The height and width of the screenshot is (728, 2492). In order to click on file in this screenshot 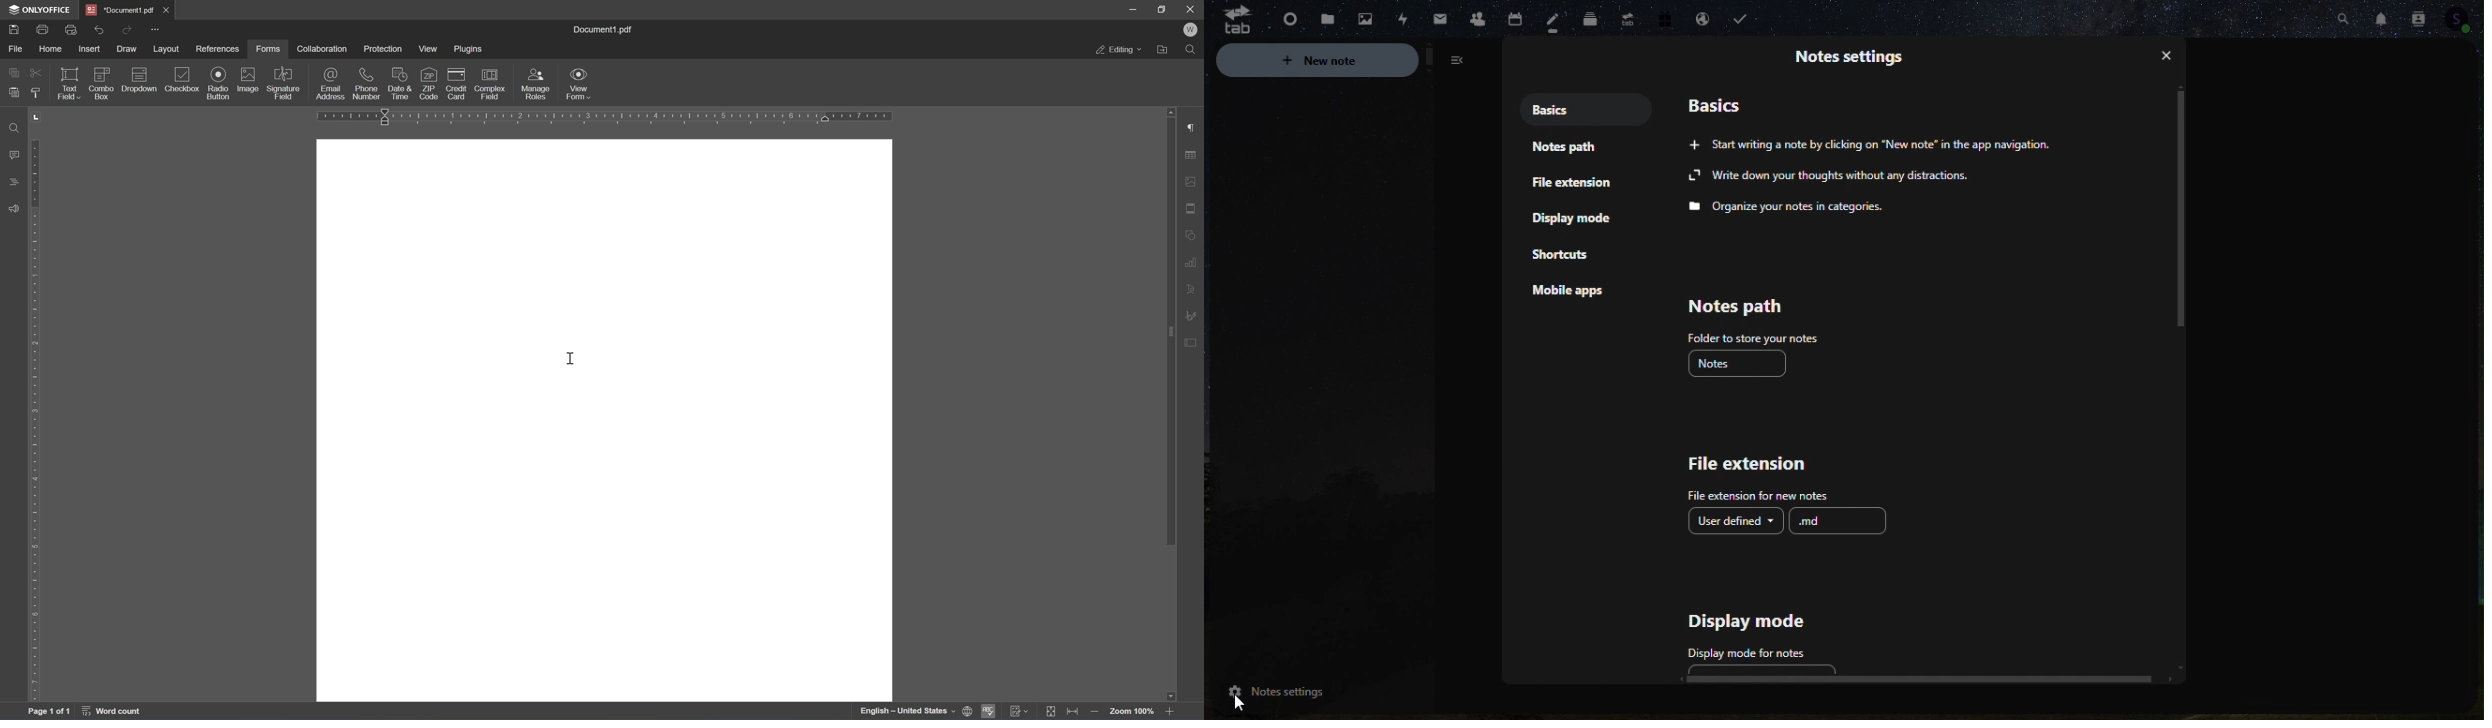, I will do `click(16, 48)`.